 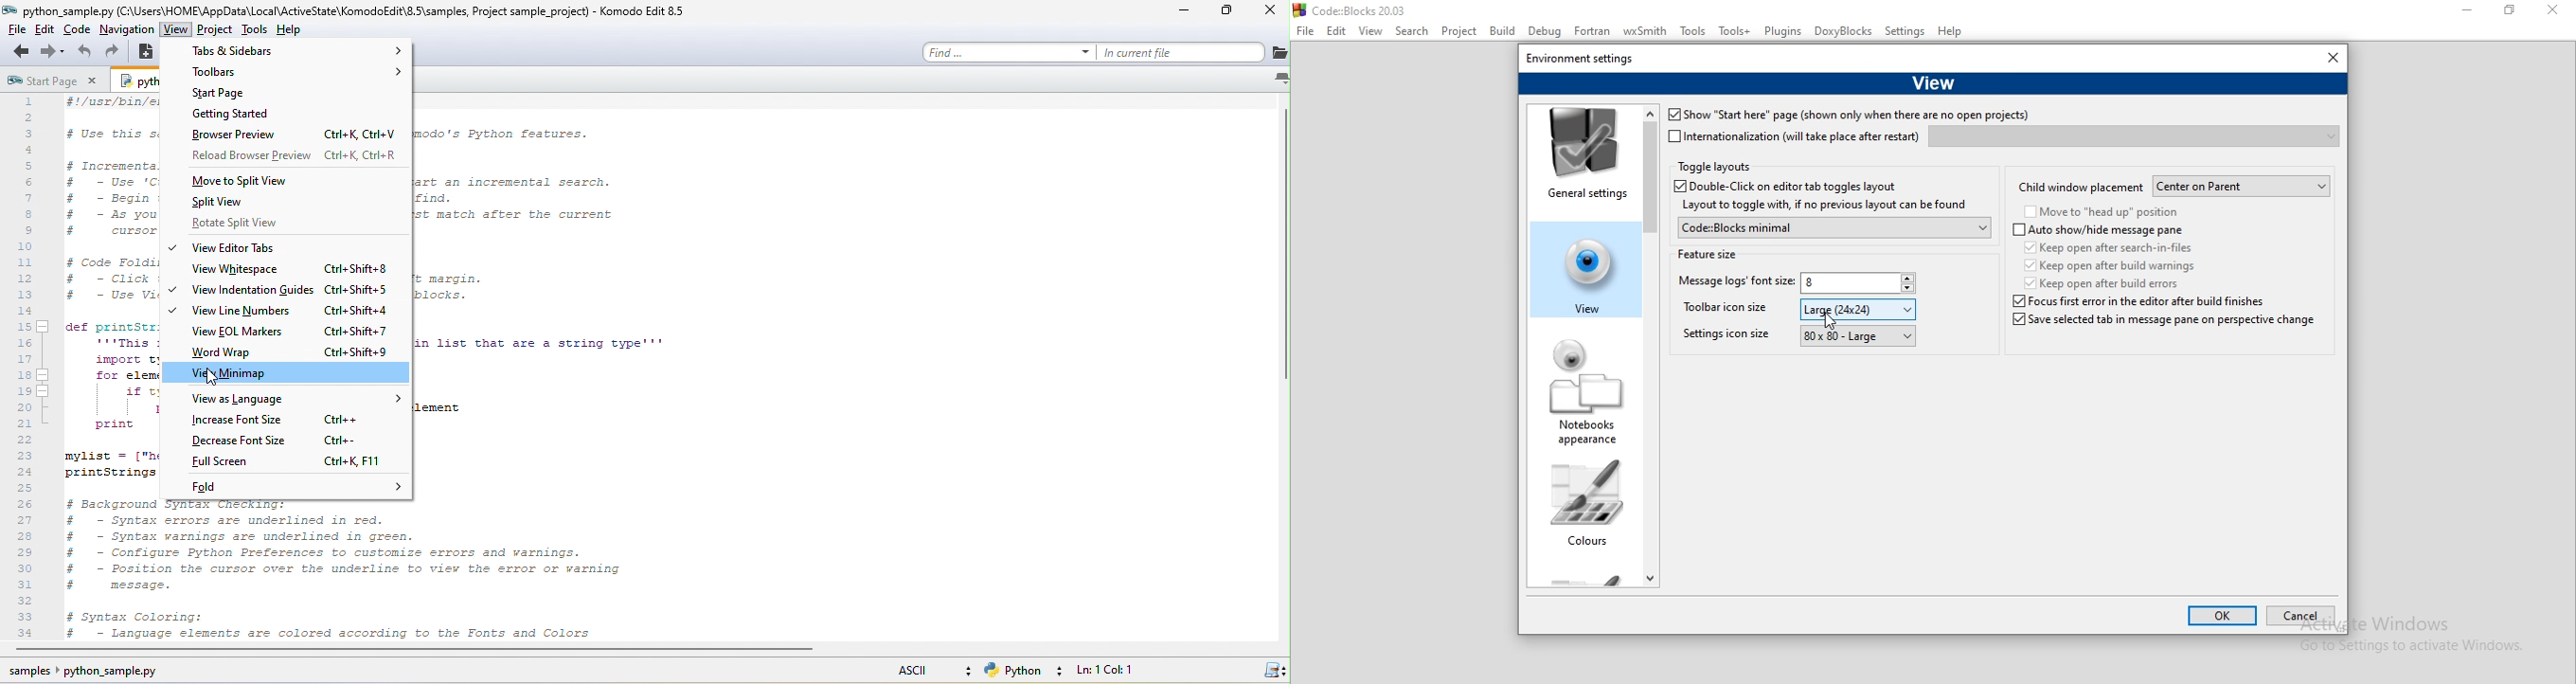 What do you see at coordinates (1847, 116) in the screenshot?
I see `Show "Start here" page (shown only when there are no open projects)` at bounding box center [1847, 116].